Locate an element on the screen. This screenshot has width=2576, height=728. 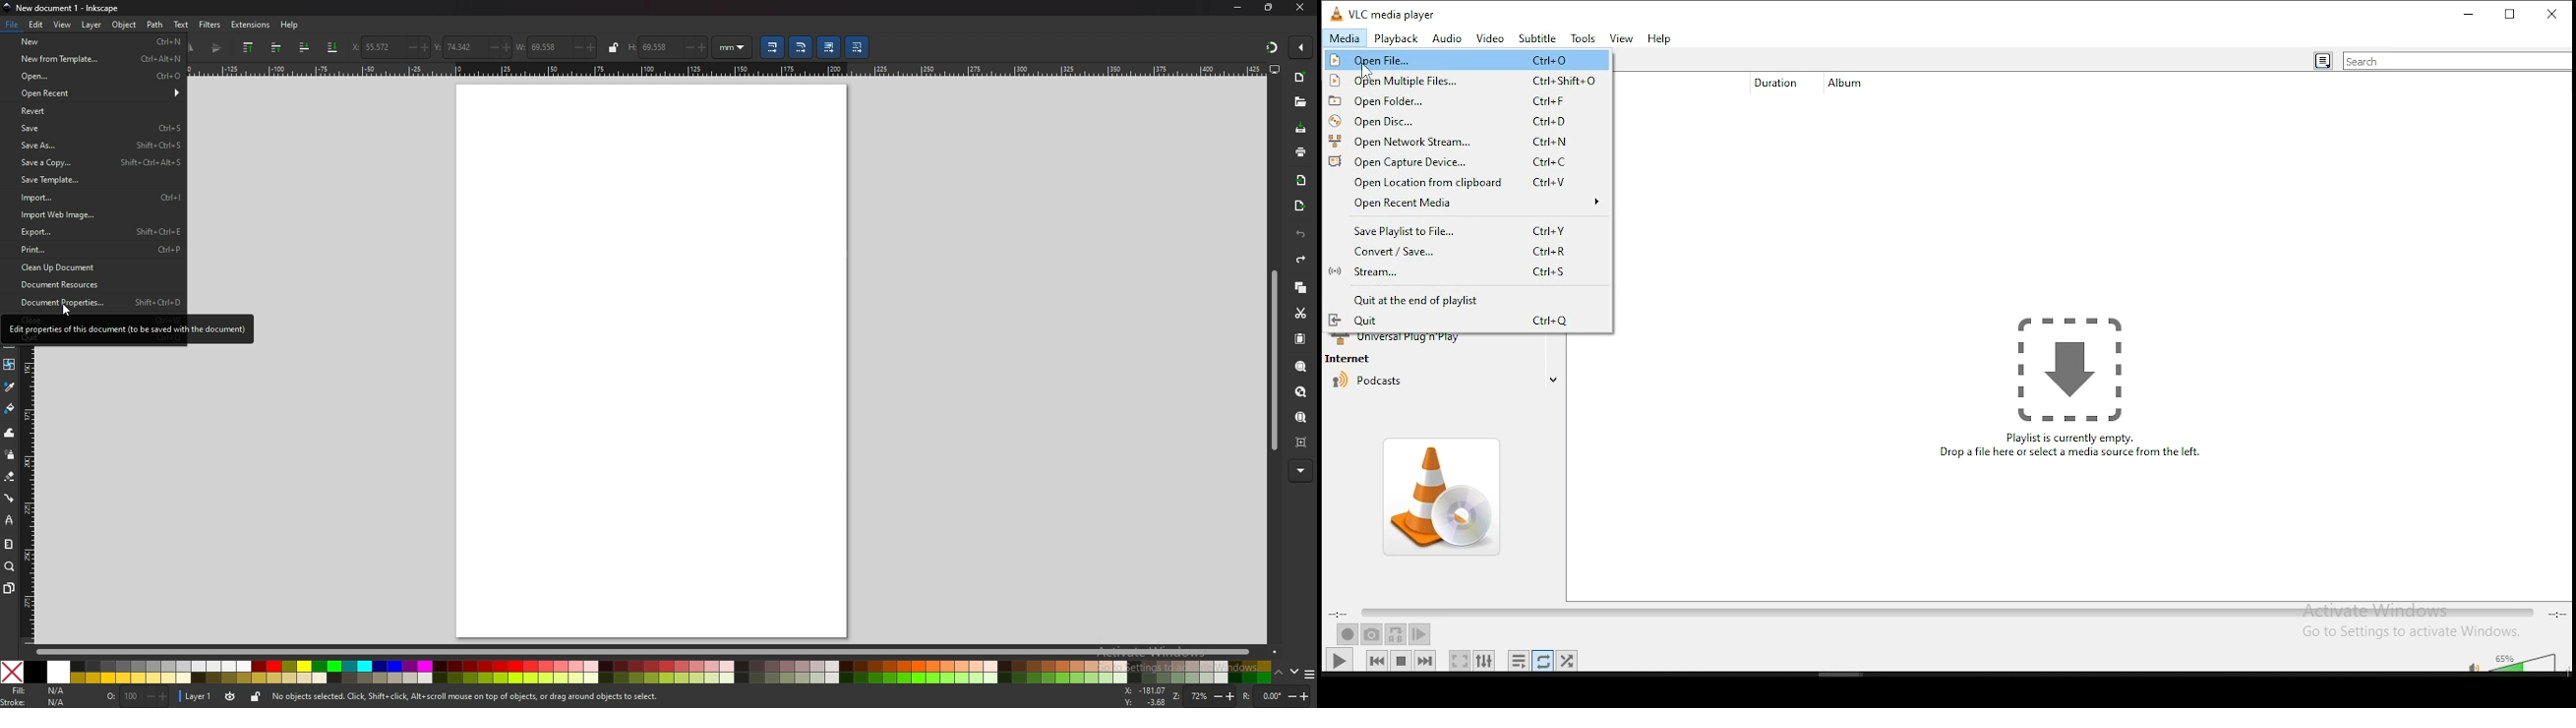
loop between point A to point B continuously is located at coordinates (1397, 635).